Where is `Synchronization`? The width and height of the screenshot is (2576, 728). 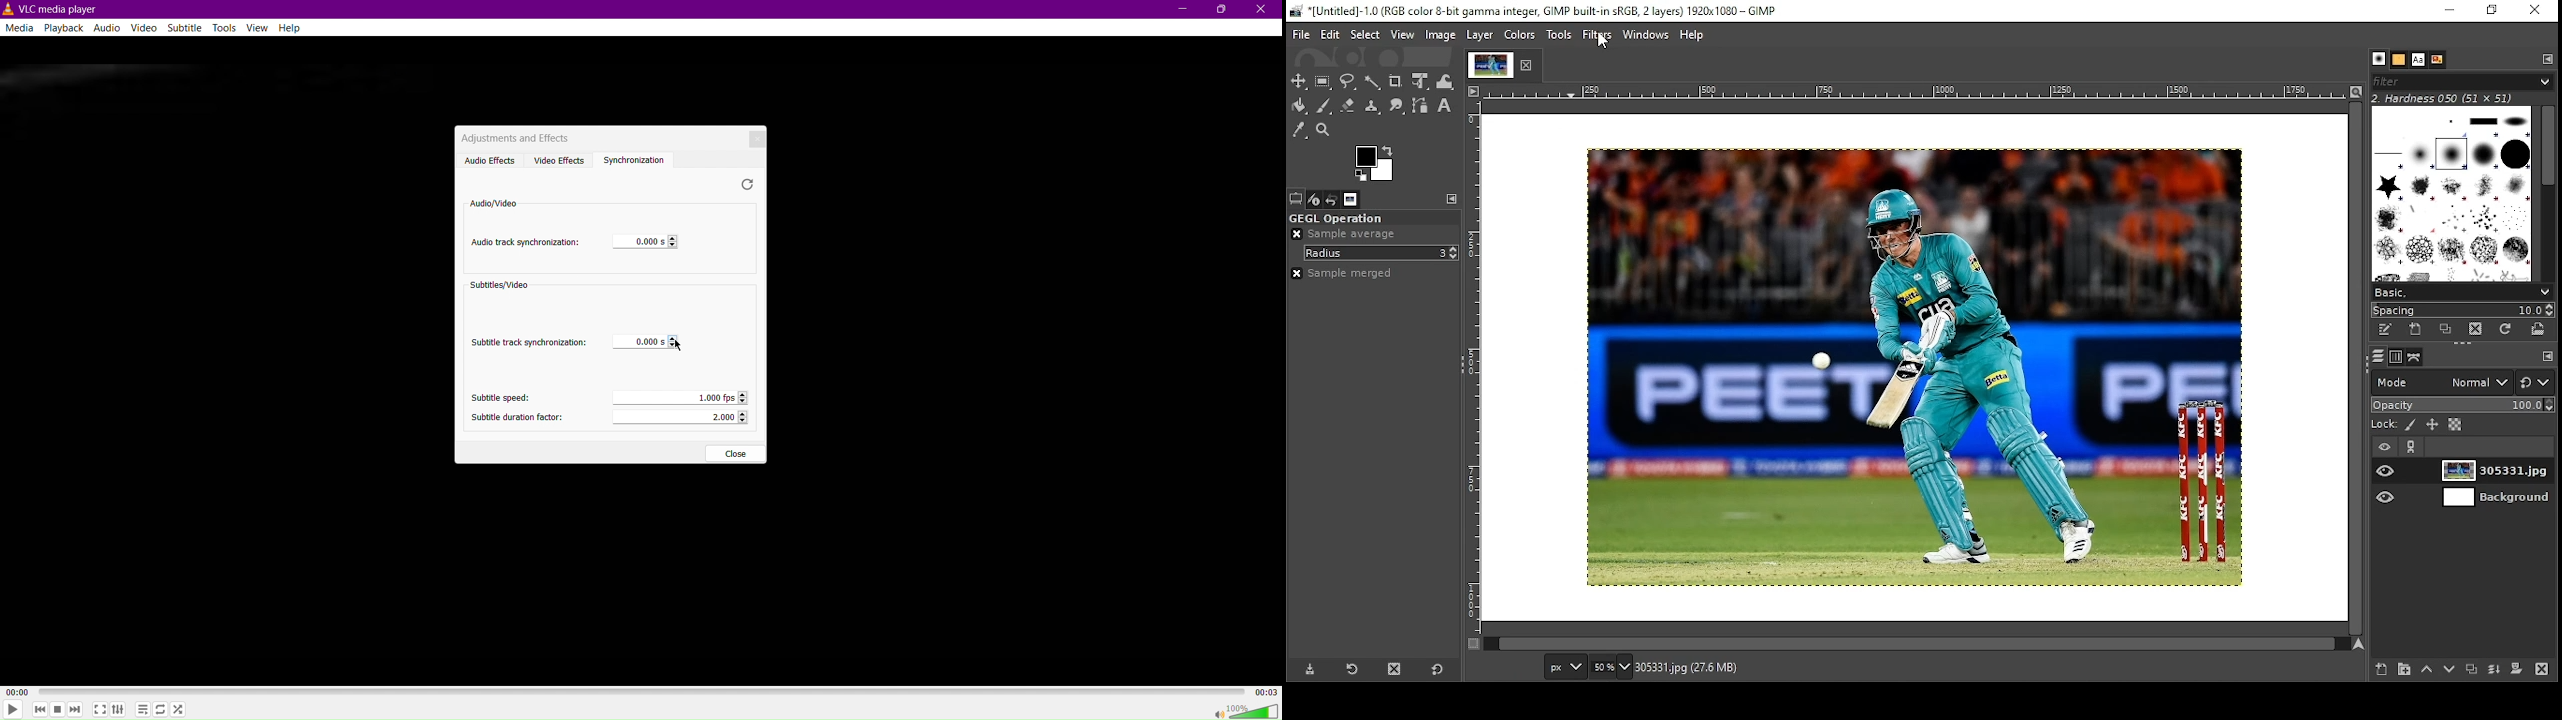 Synchronization is located at coordinates (640, 159).